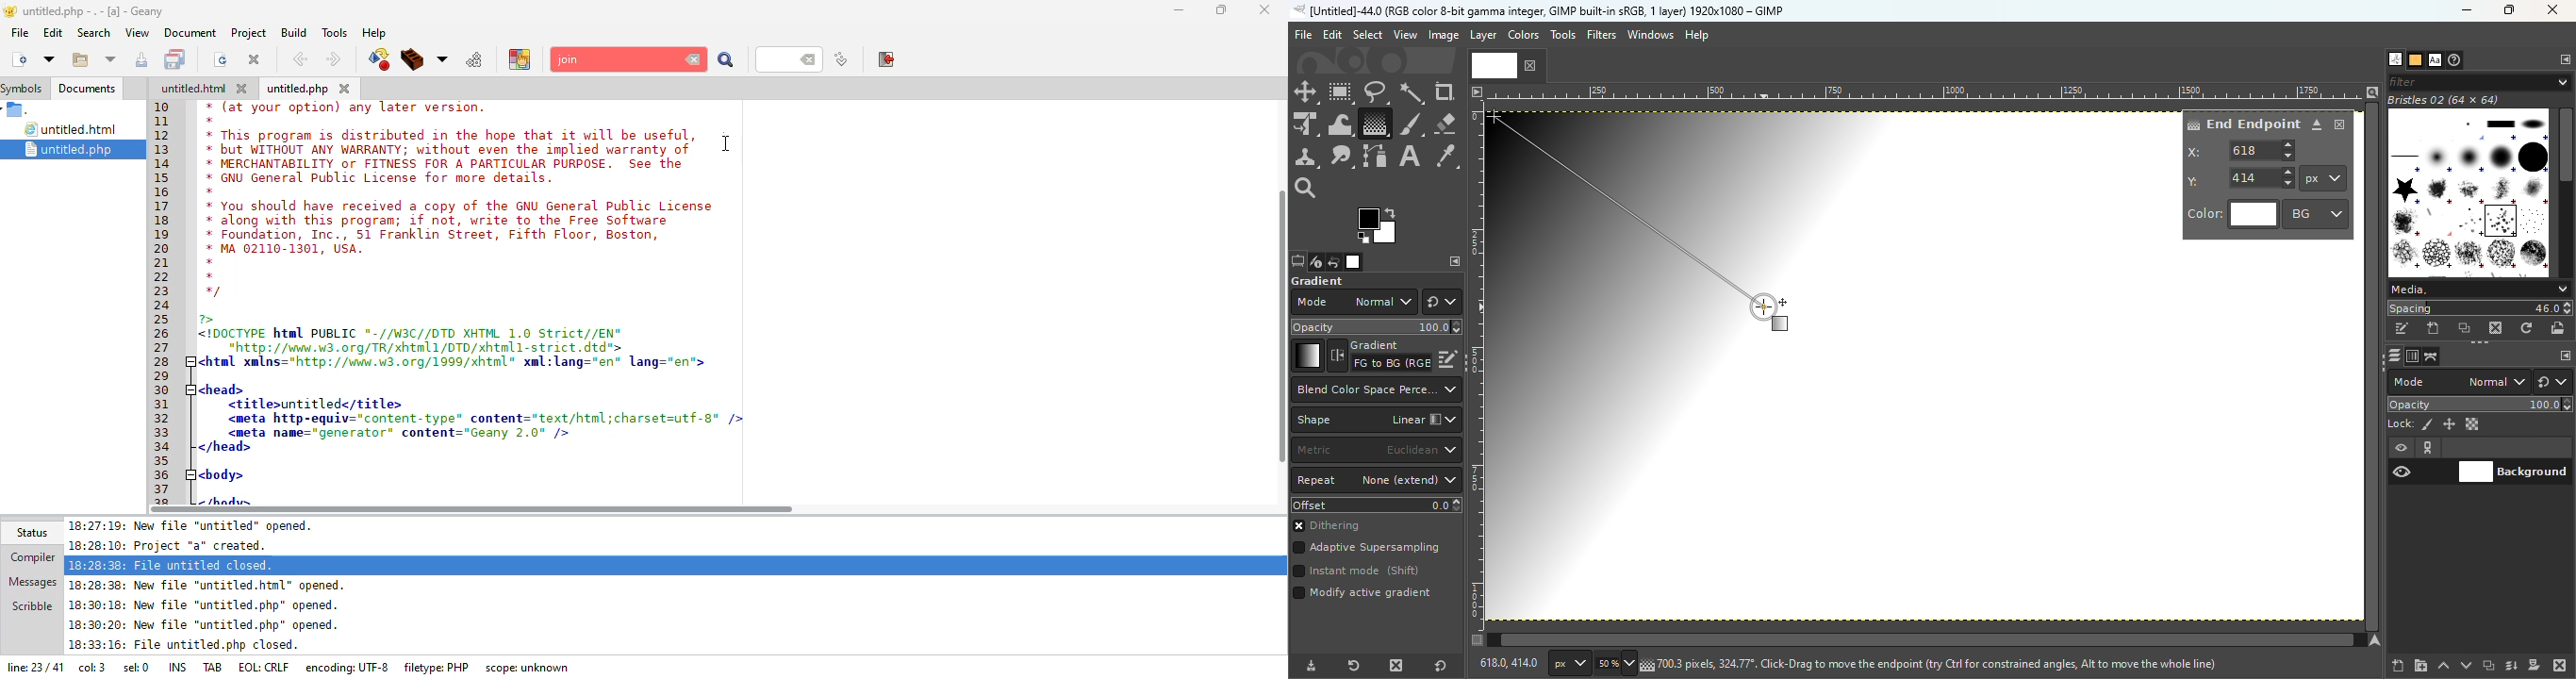  Describe the element at coordinates (1307, 356) in the screenshot. I see `Gradient` at that location.